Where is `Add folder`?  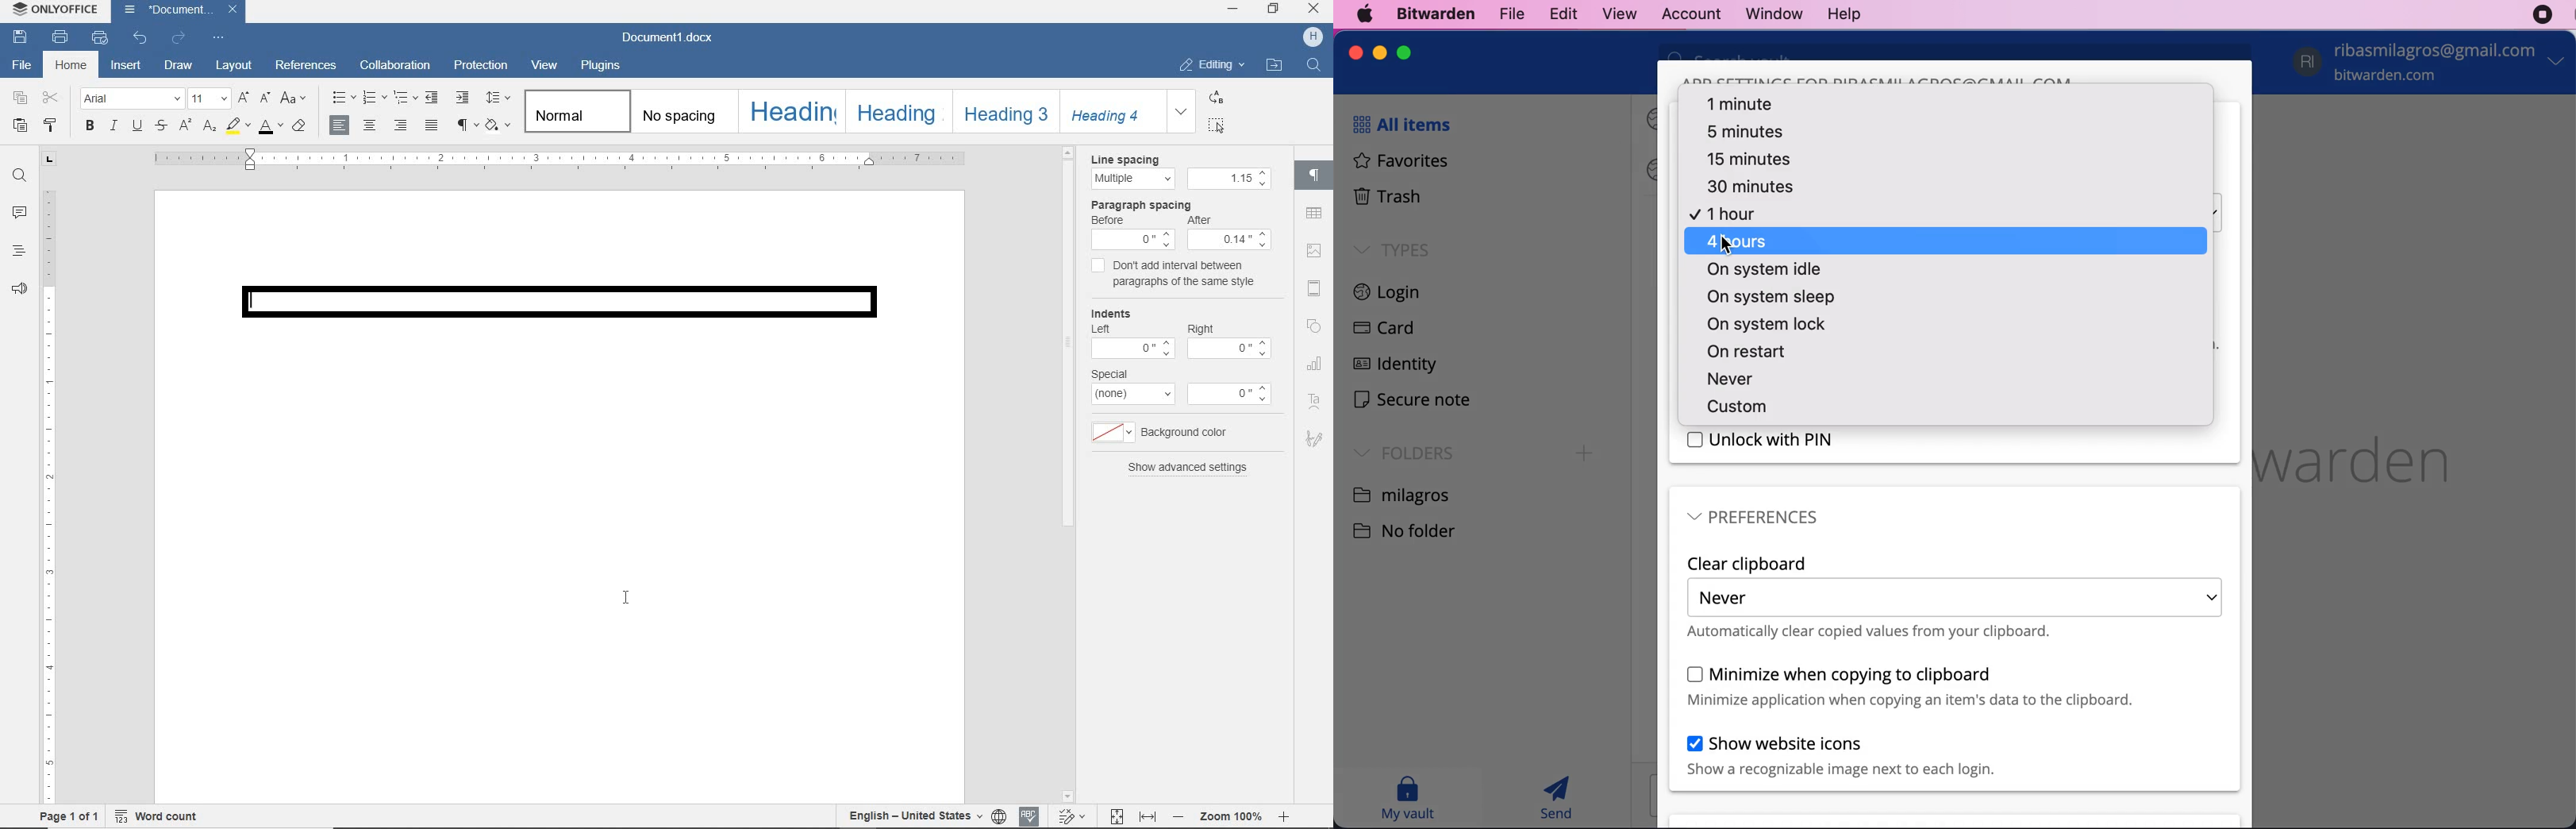
Add folder is located at coordinates (1585, 453).